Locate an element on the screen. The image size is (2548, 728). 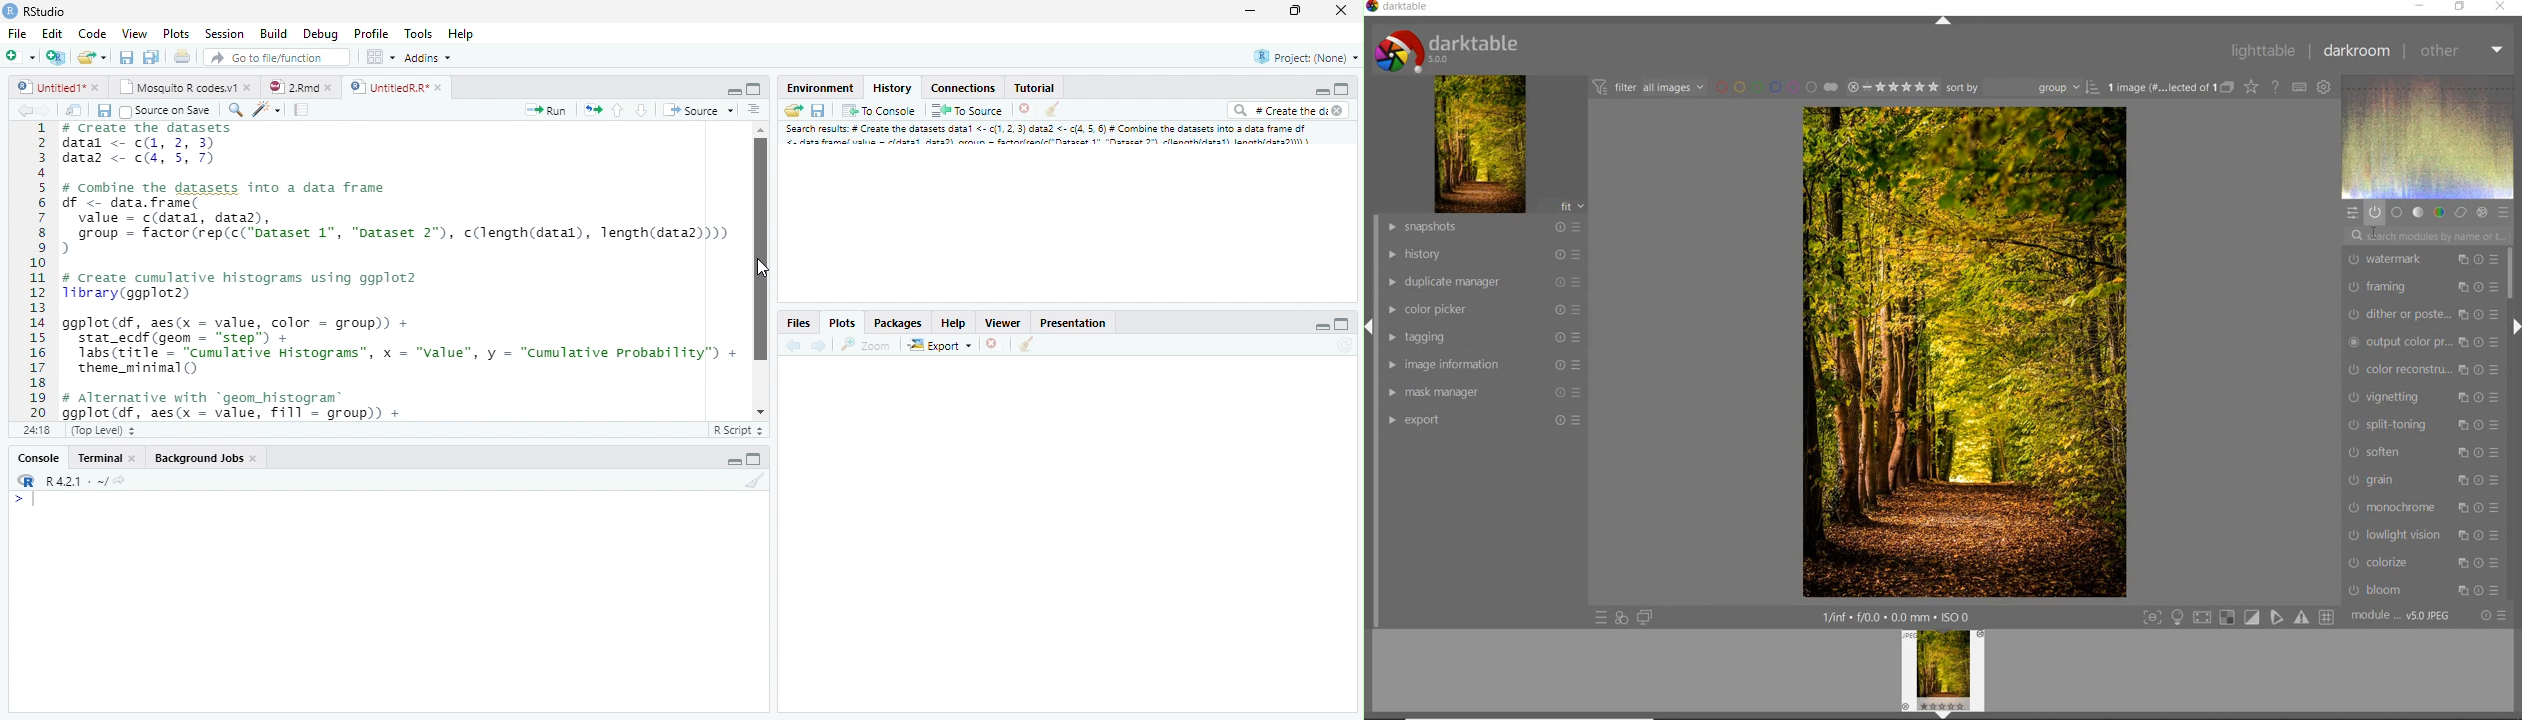
dither or paste is located at coordinates (2423, 315).